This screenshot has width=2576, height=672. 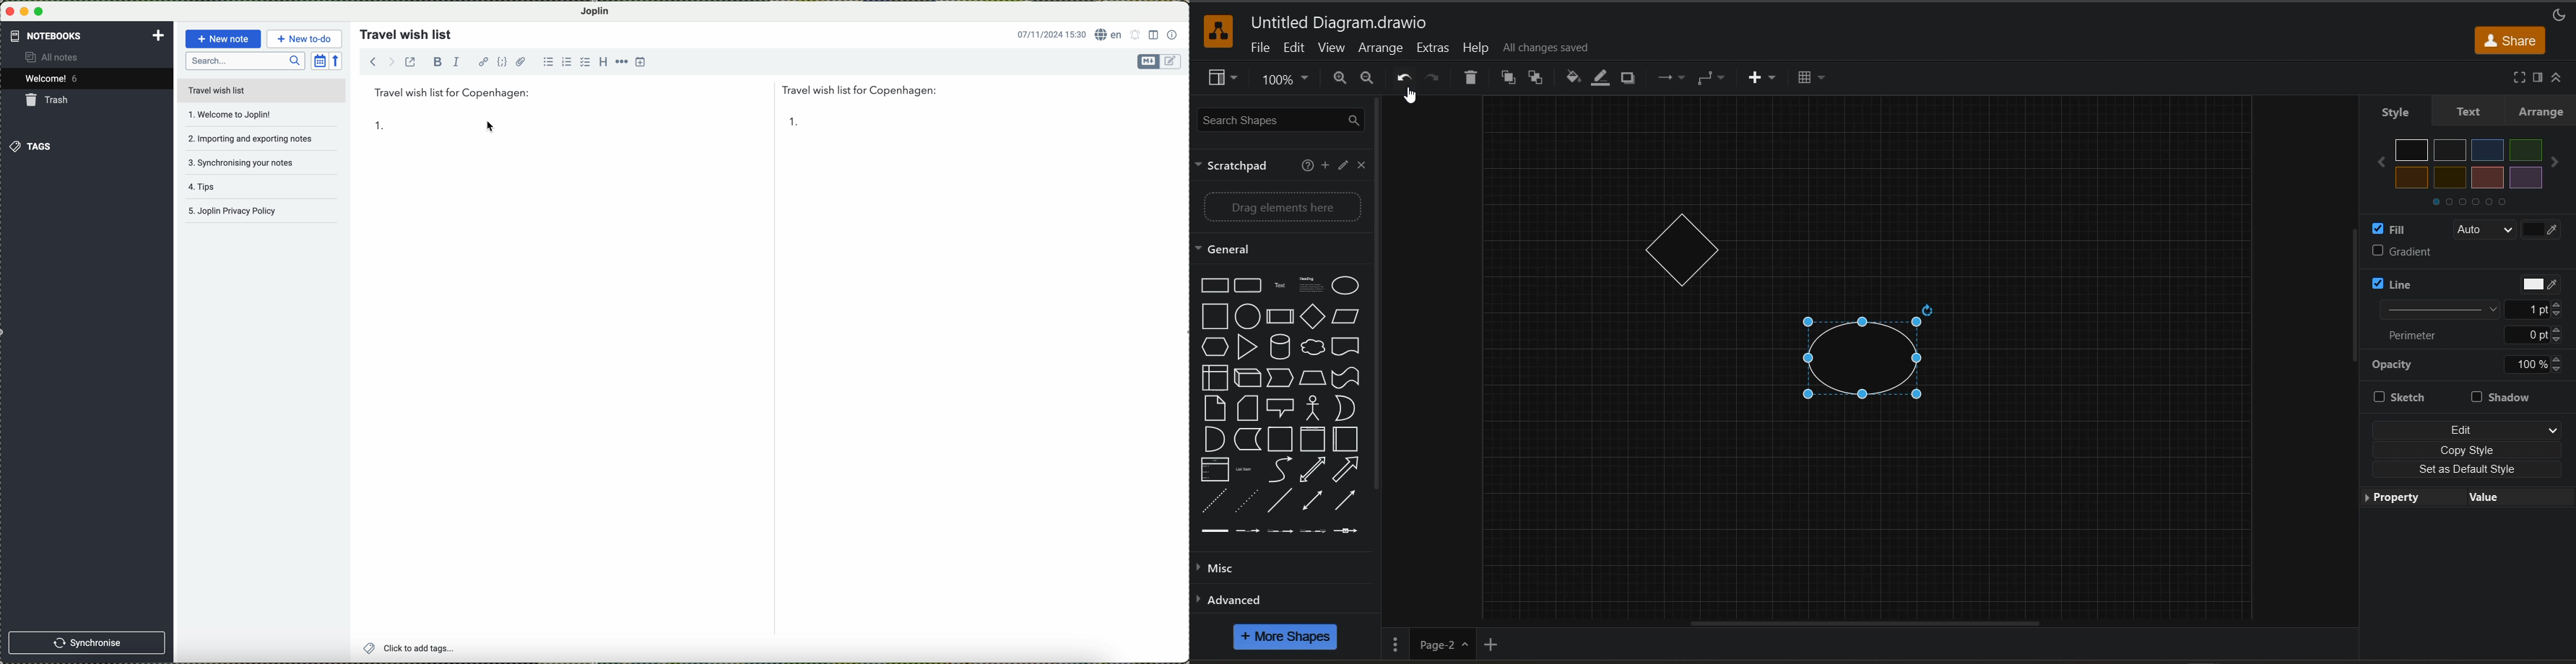 I want to click on Dashed Line, so click(x=1211, y=502).